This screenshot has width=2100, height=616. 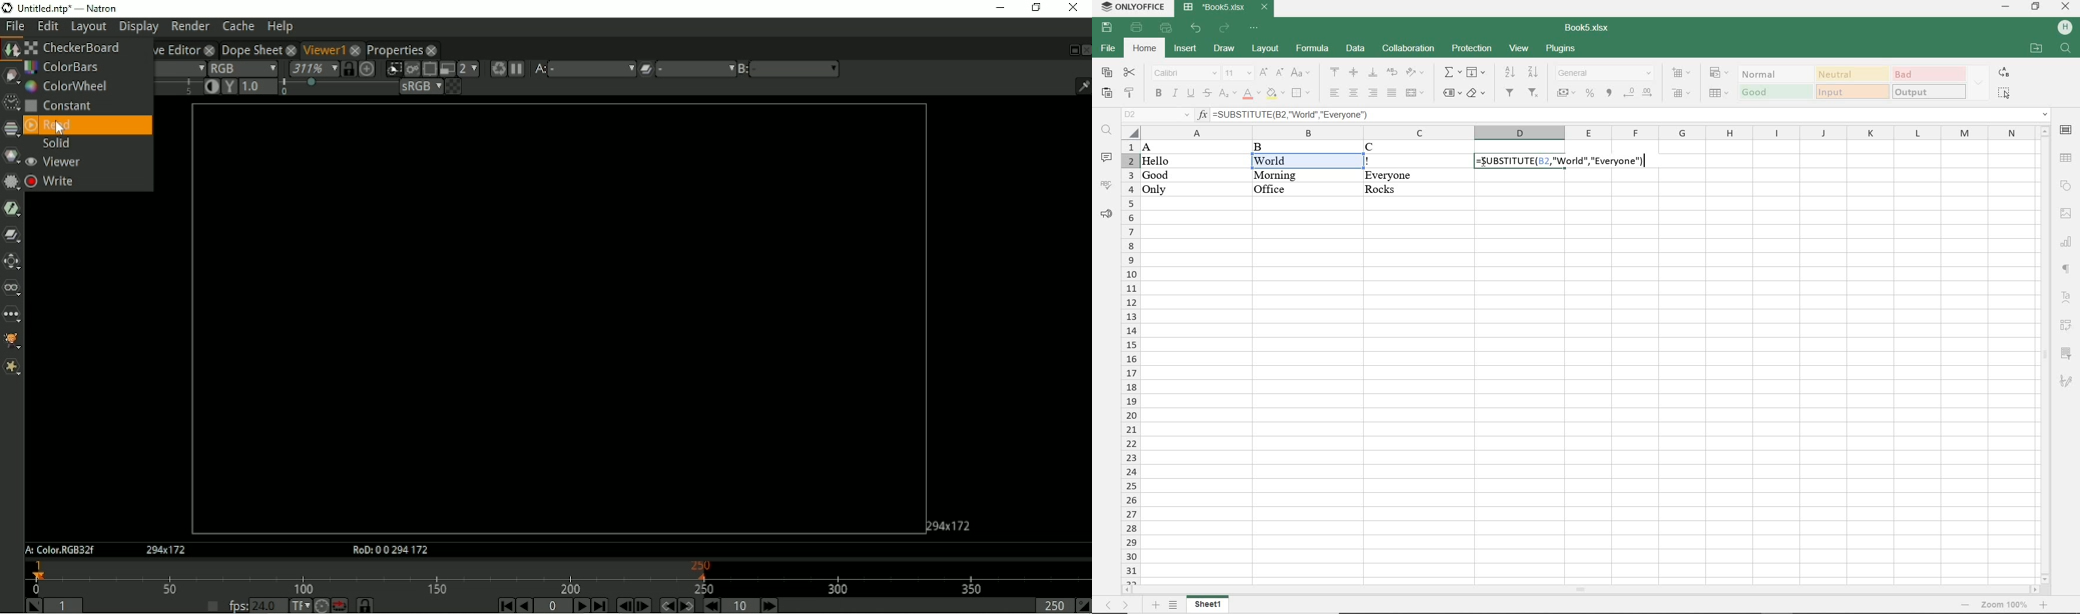 What do you see at coordinates (1238, 74) in the screenshot?
I see `font size` at bounding box center [1238, 74].